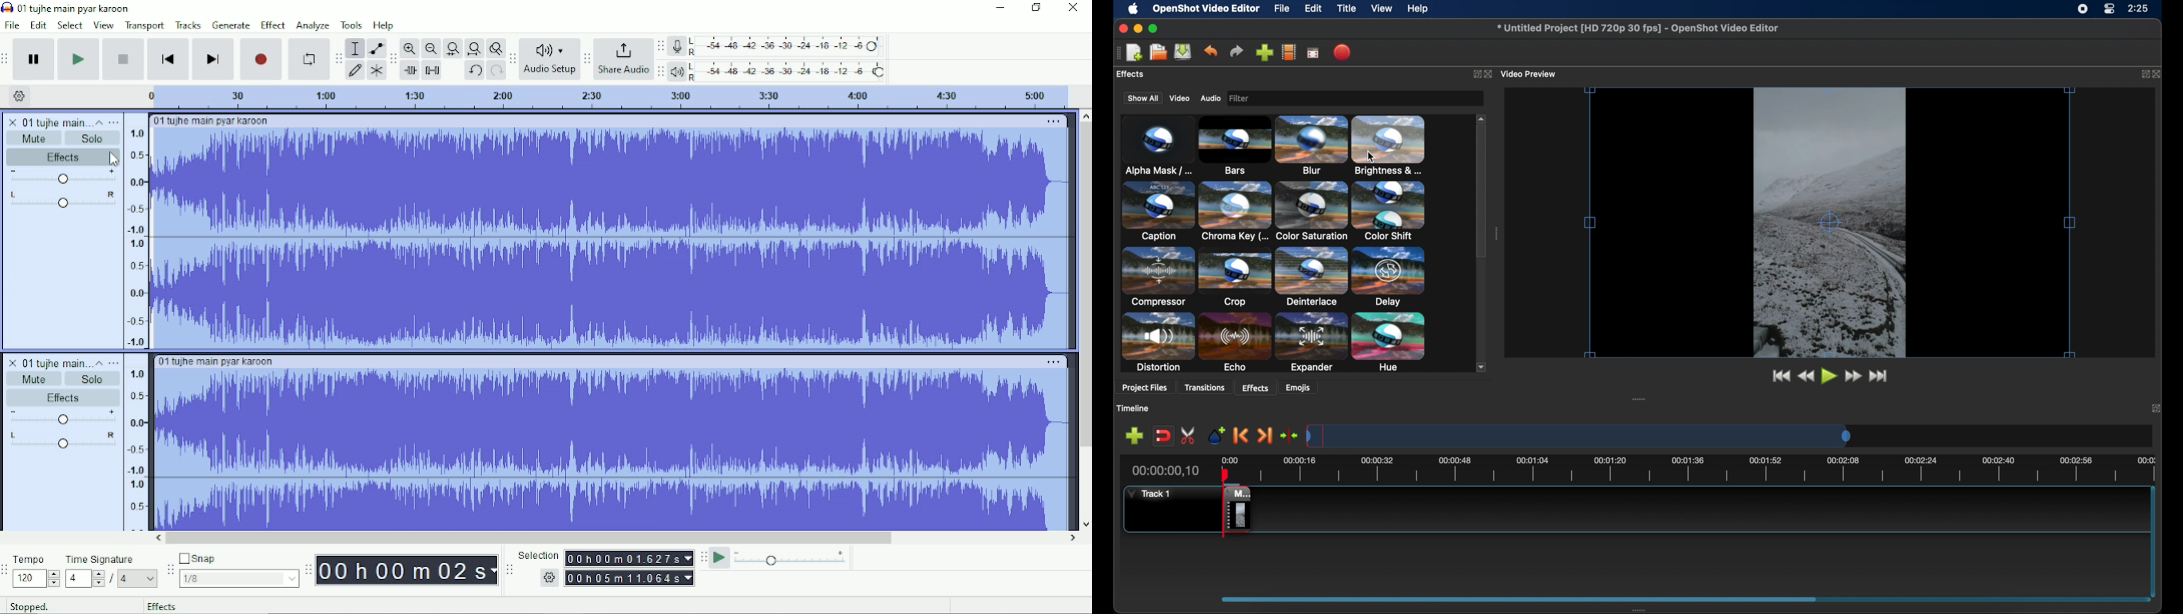 The width and height of the screenshot is (2184, 616). Describe the element at coordinates (452, 48) in the screenshot. I see `Fit selection to width` at that location.